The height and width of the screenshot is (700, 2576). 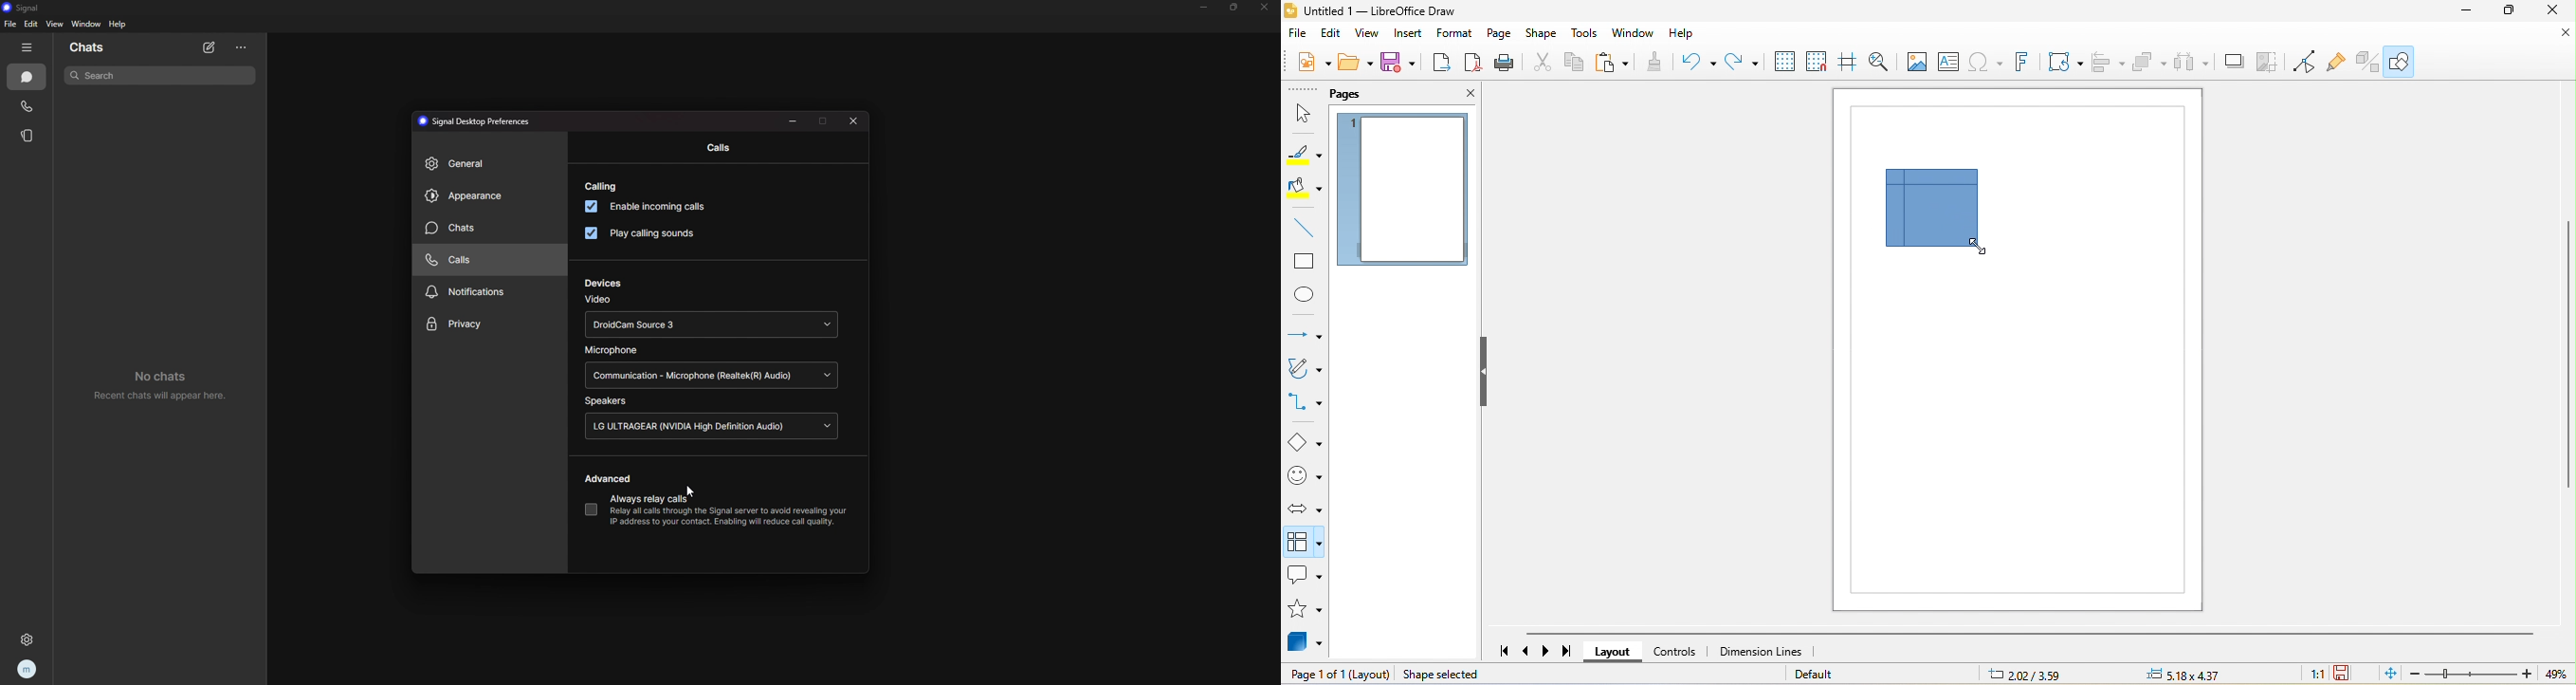 I want to click on 3d object, so click(x=1307, y=644).